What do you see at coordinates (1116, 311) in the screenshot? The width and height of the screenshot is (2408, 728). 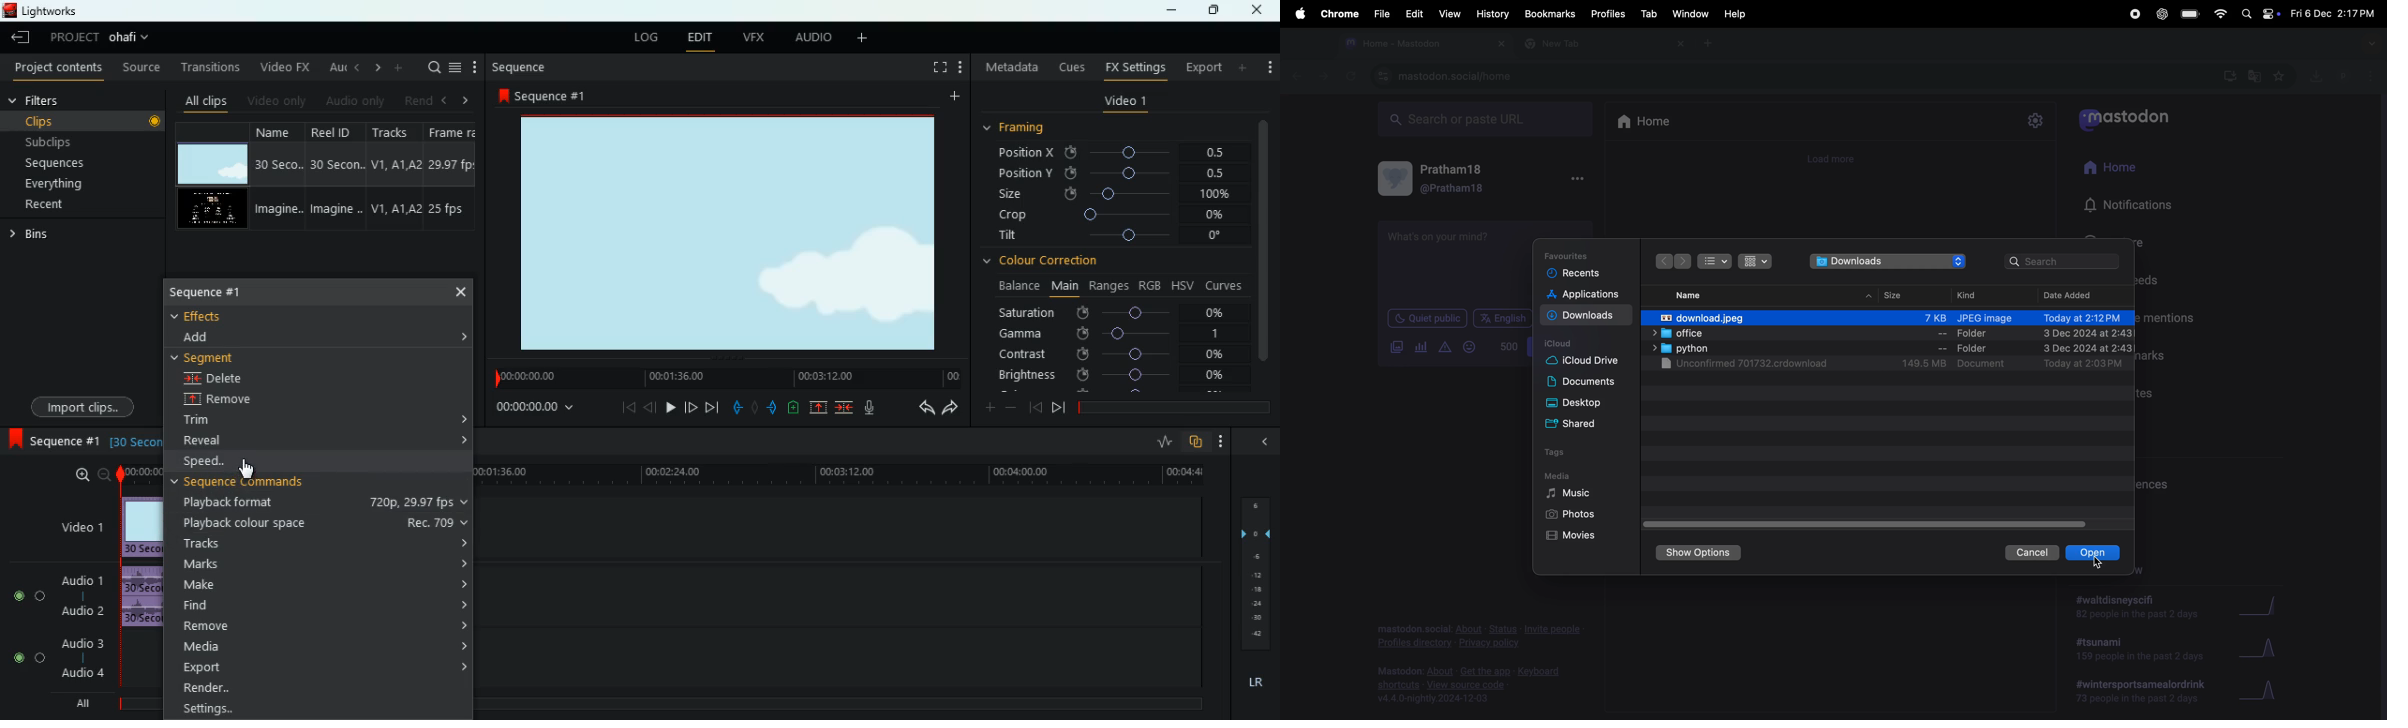 I see `saturation` at bounding box center [1116, 311].